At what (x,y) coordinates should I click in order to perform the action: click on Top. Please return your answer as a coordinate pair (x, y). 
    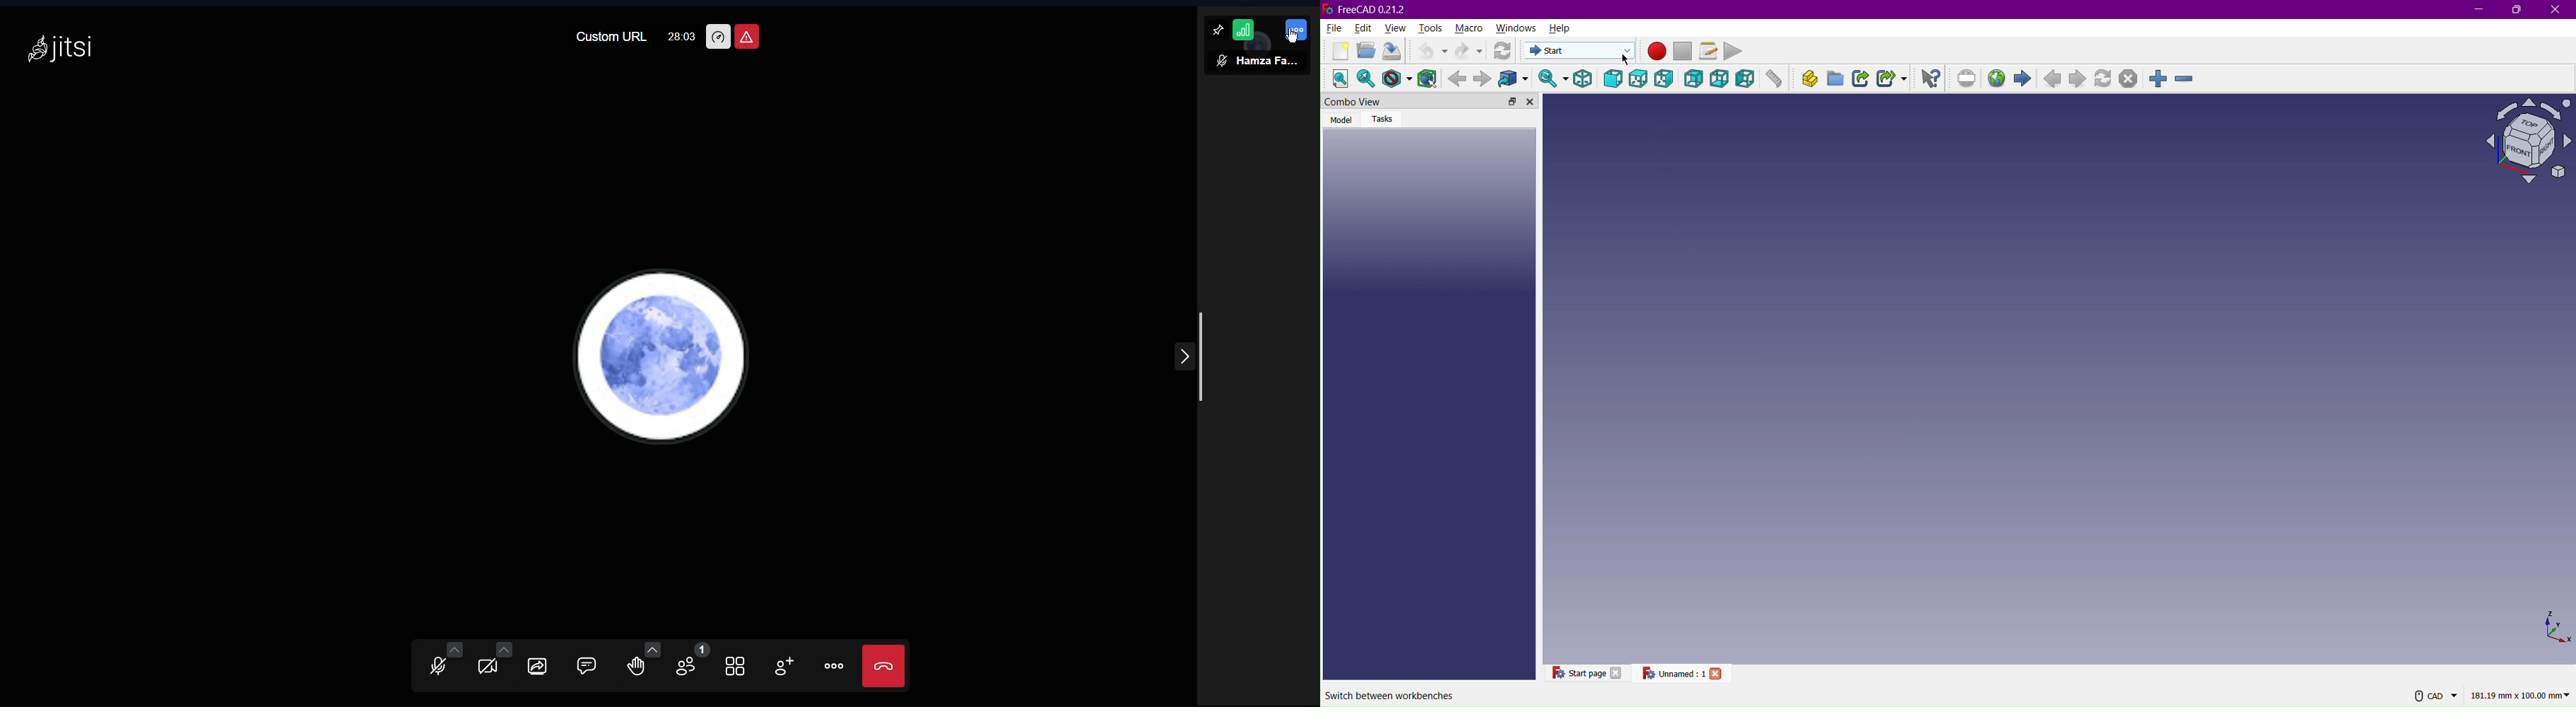
    Looking at the image, I should click on (1638, 77).